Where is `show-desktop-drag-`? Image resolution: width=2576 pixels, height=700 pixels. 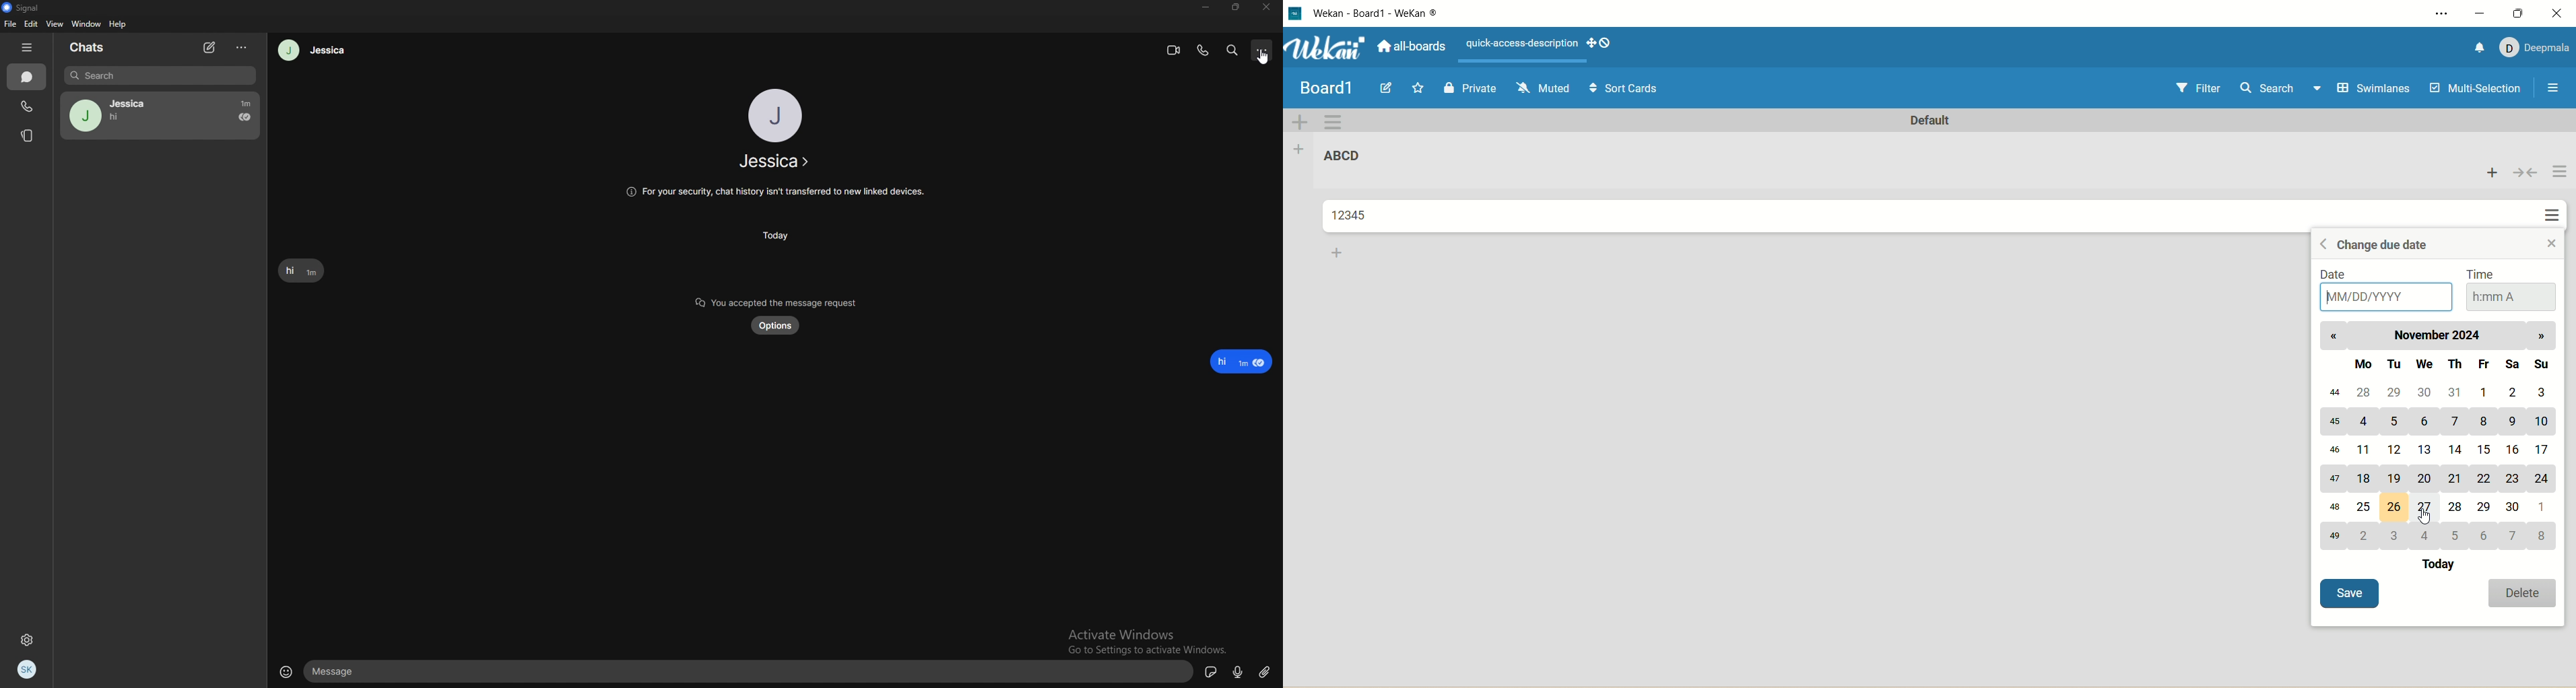 show-desktop-drag- is located at coordinates (1599, 42).